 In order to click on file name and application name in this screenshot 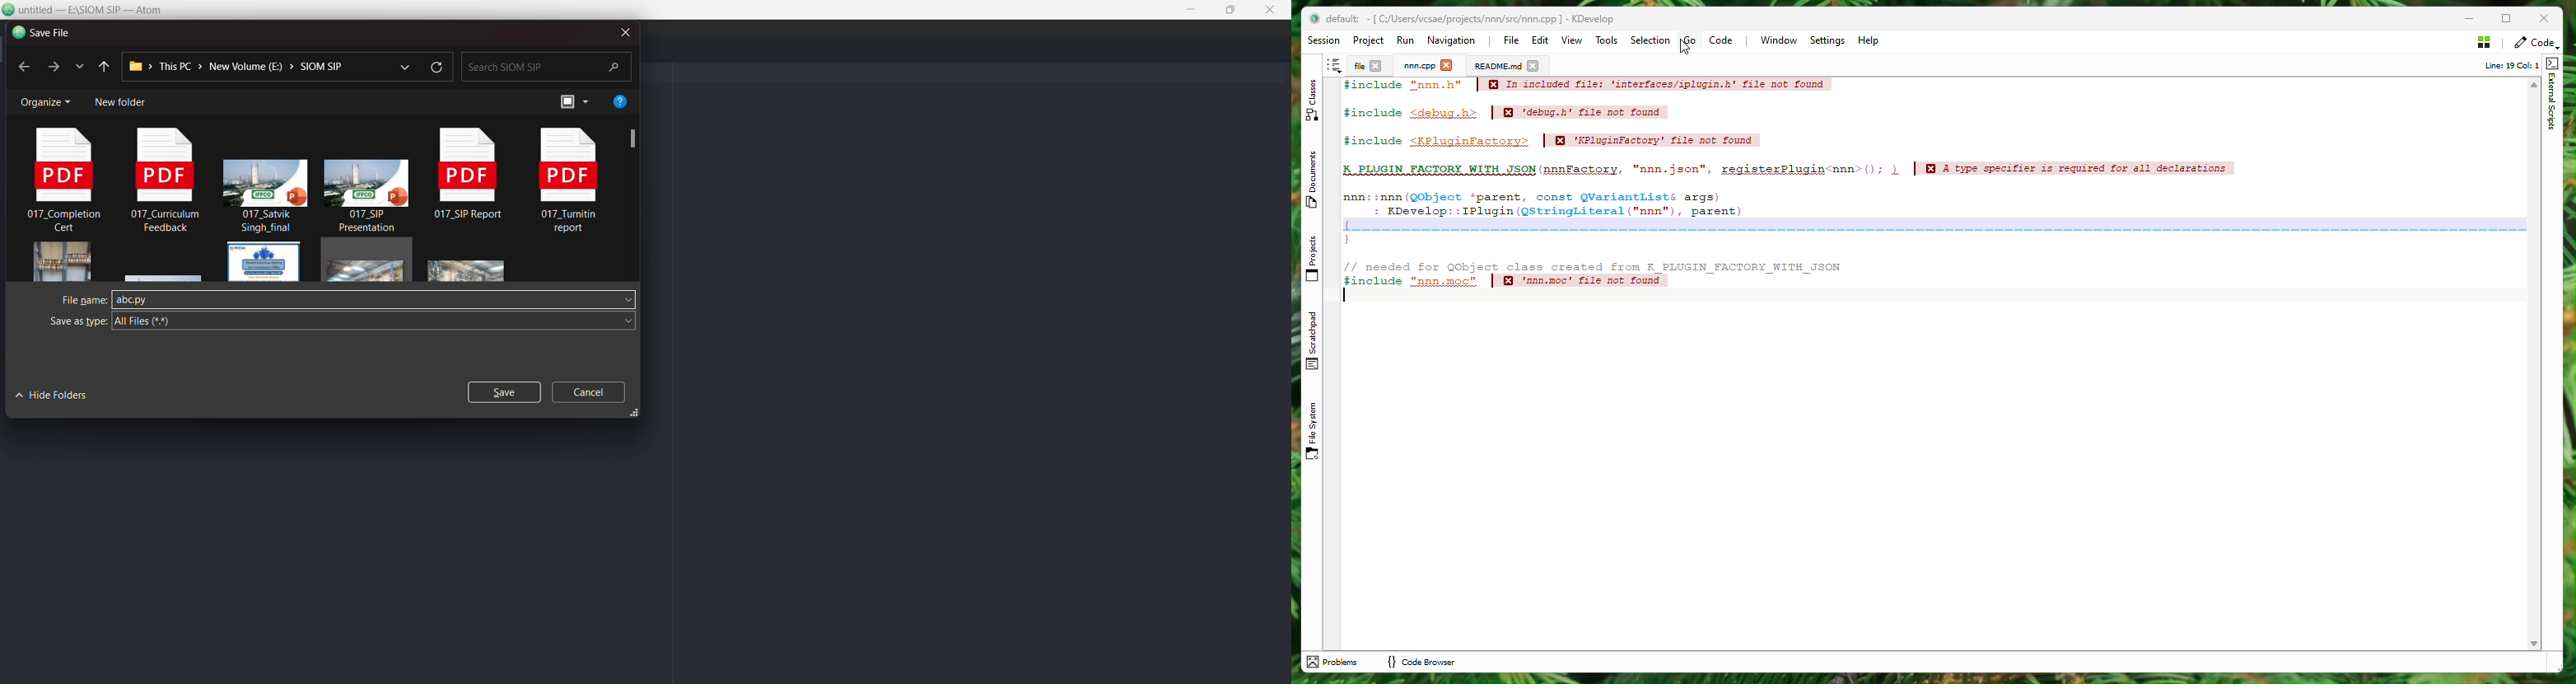, I will do `click(1470, 19)`.